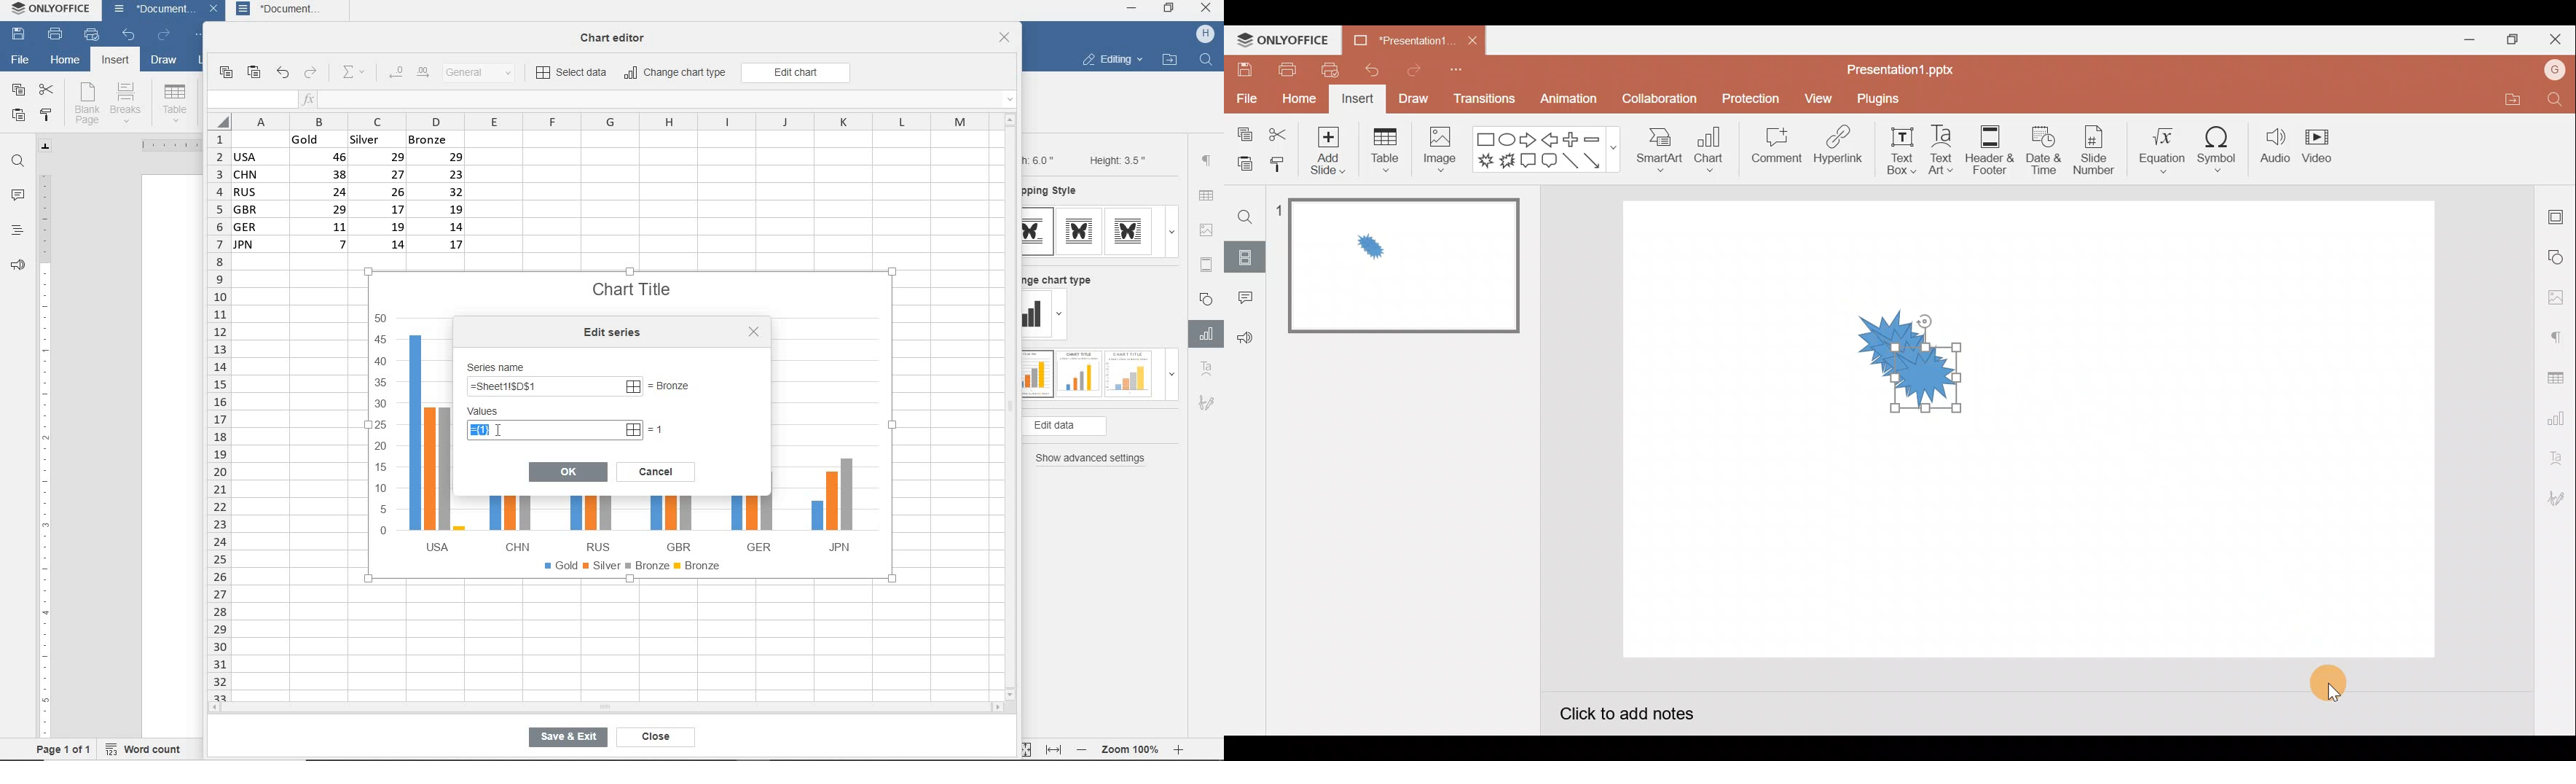  I want to click on USA, so click(433, 442).